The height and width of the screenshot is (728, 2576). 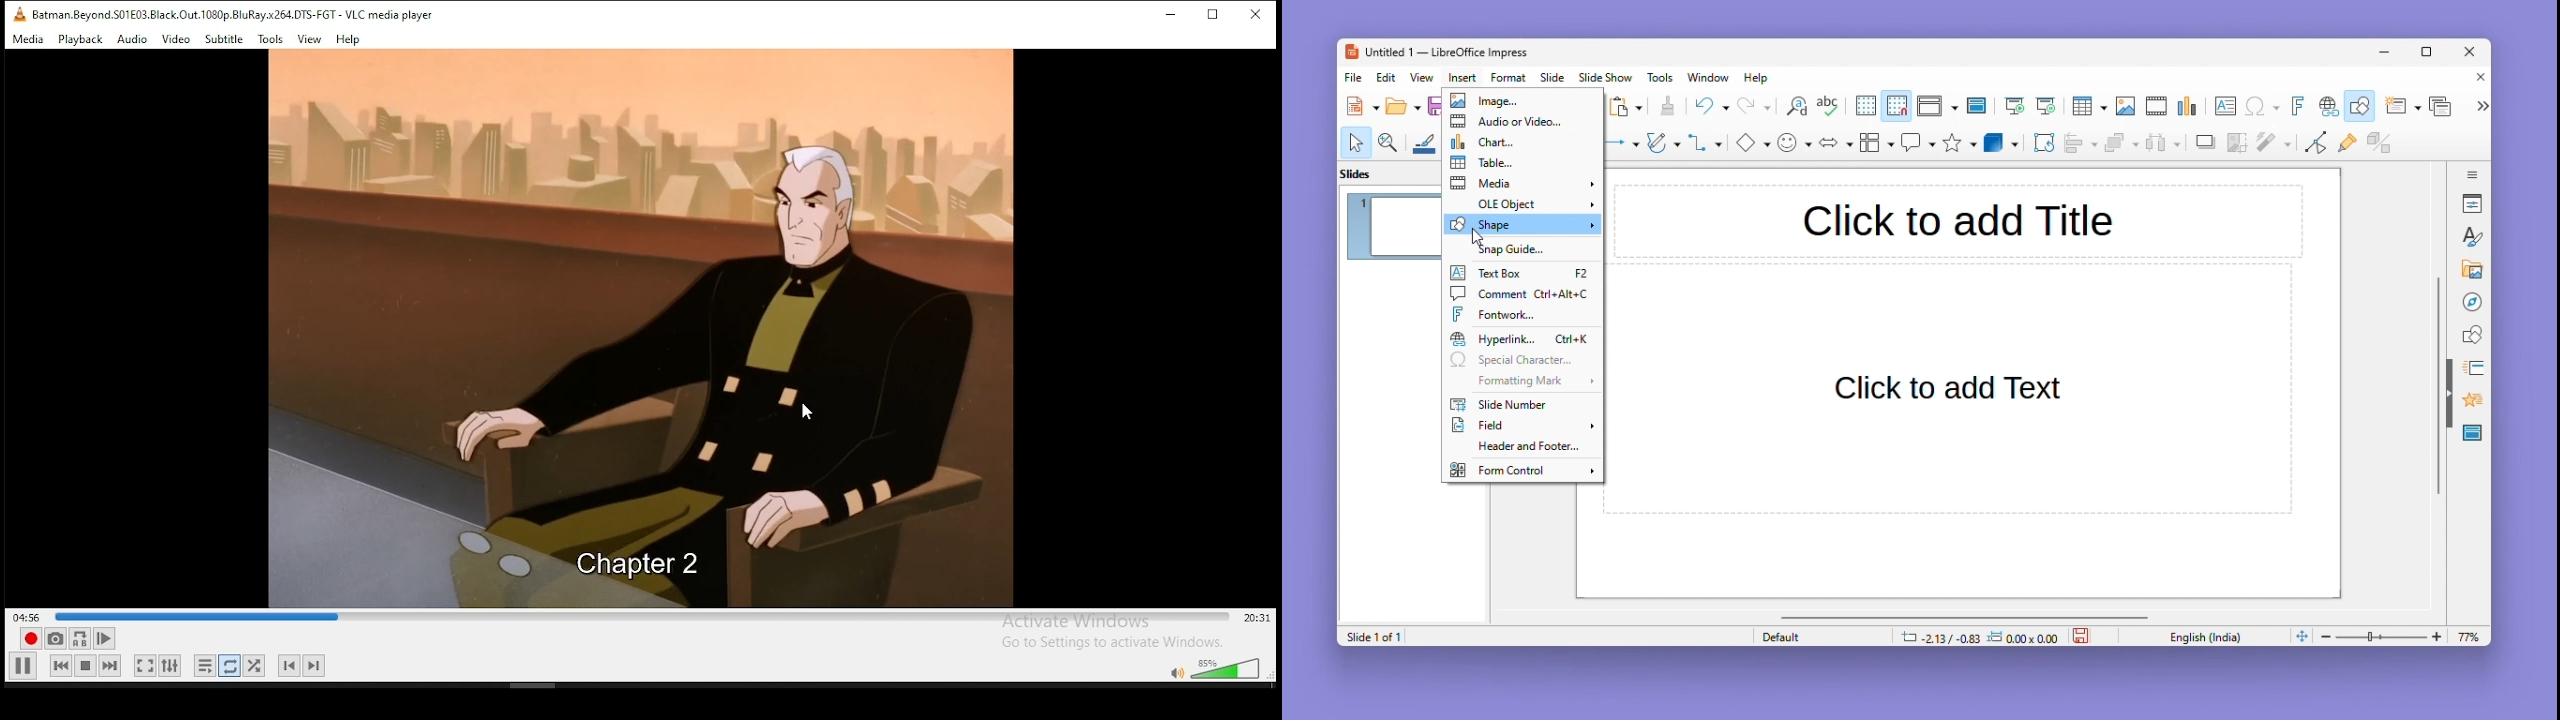 What do you see at coordinates (1795, 106) in the screenshot?
I see `find and replace` at bounding box center [1795, 106].